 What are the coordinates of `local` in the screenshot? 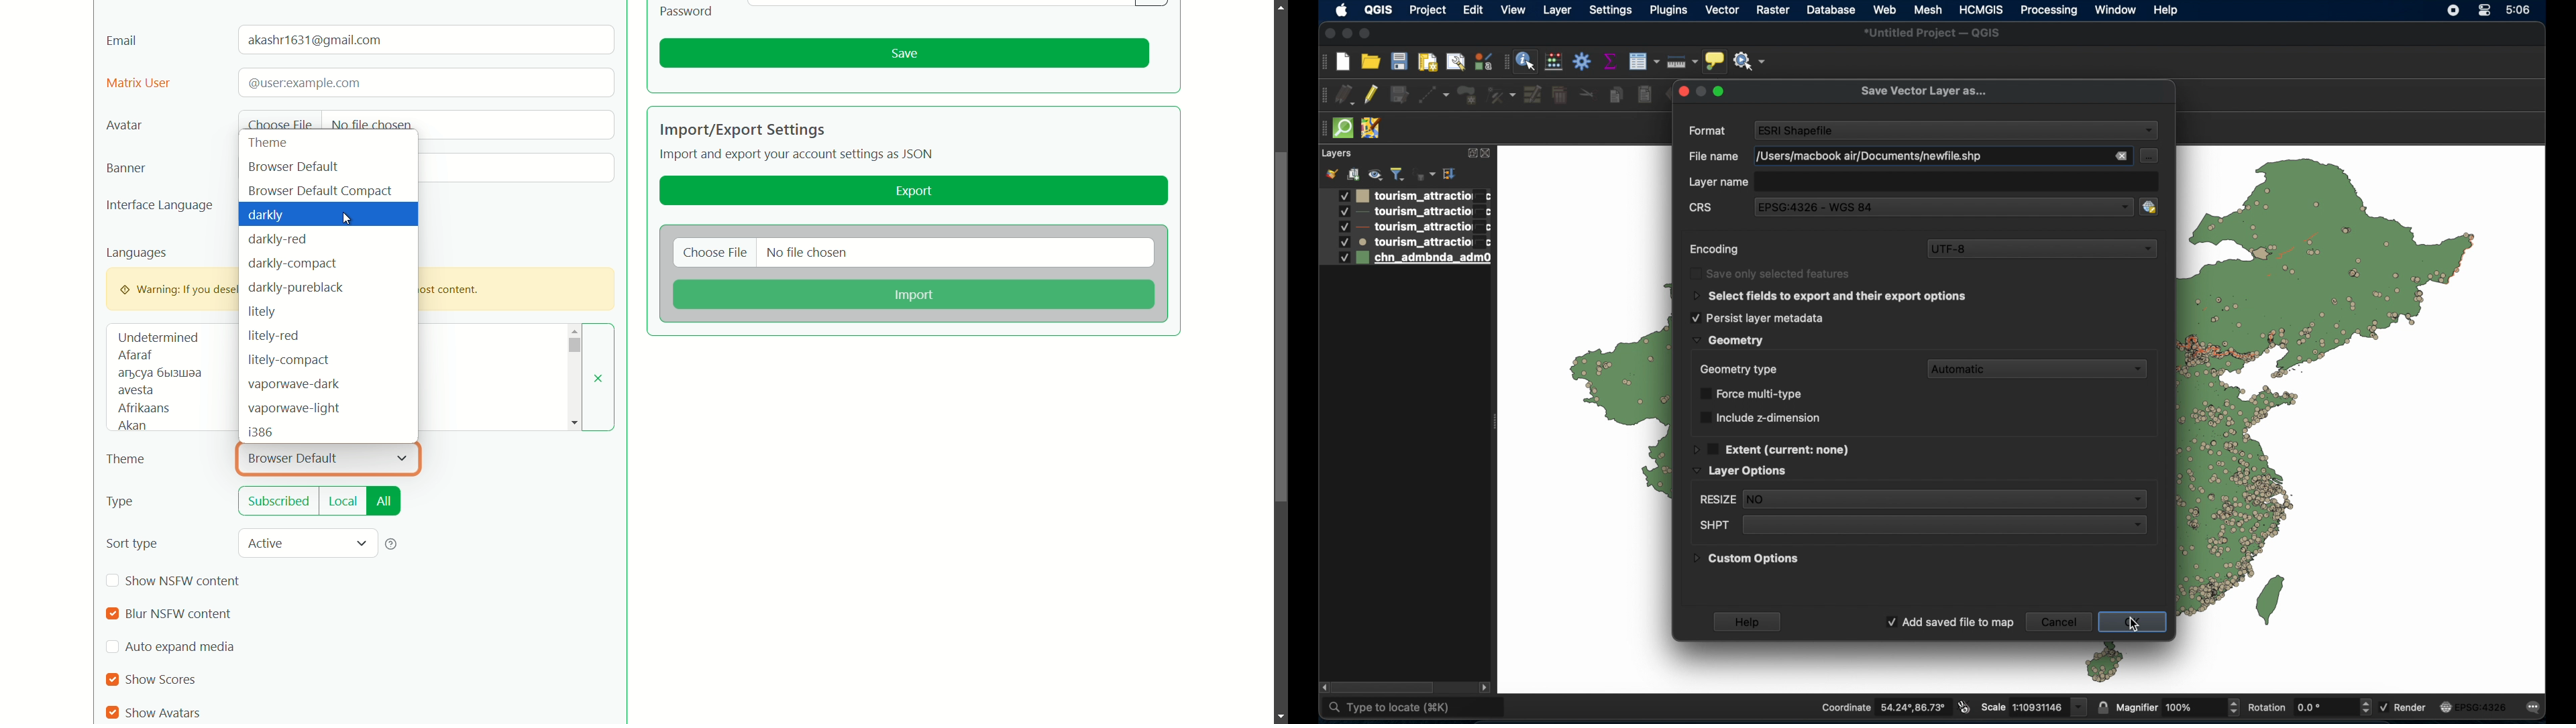 It's located at (343, 503).